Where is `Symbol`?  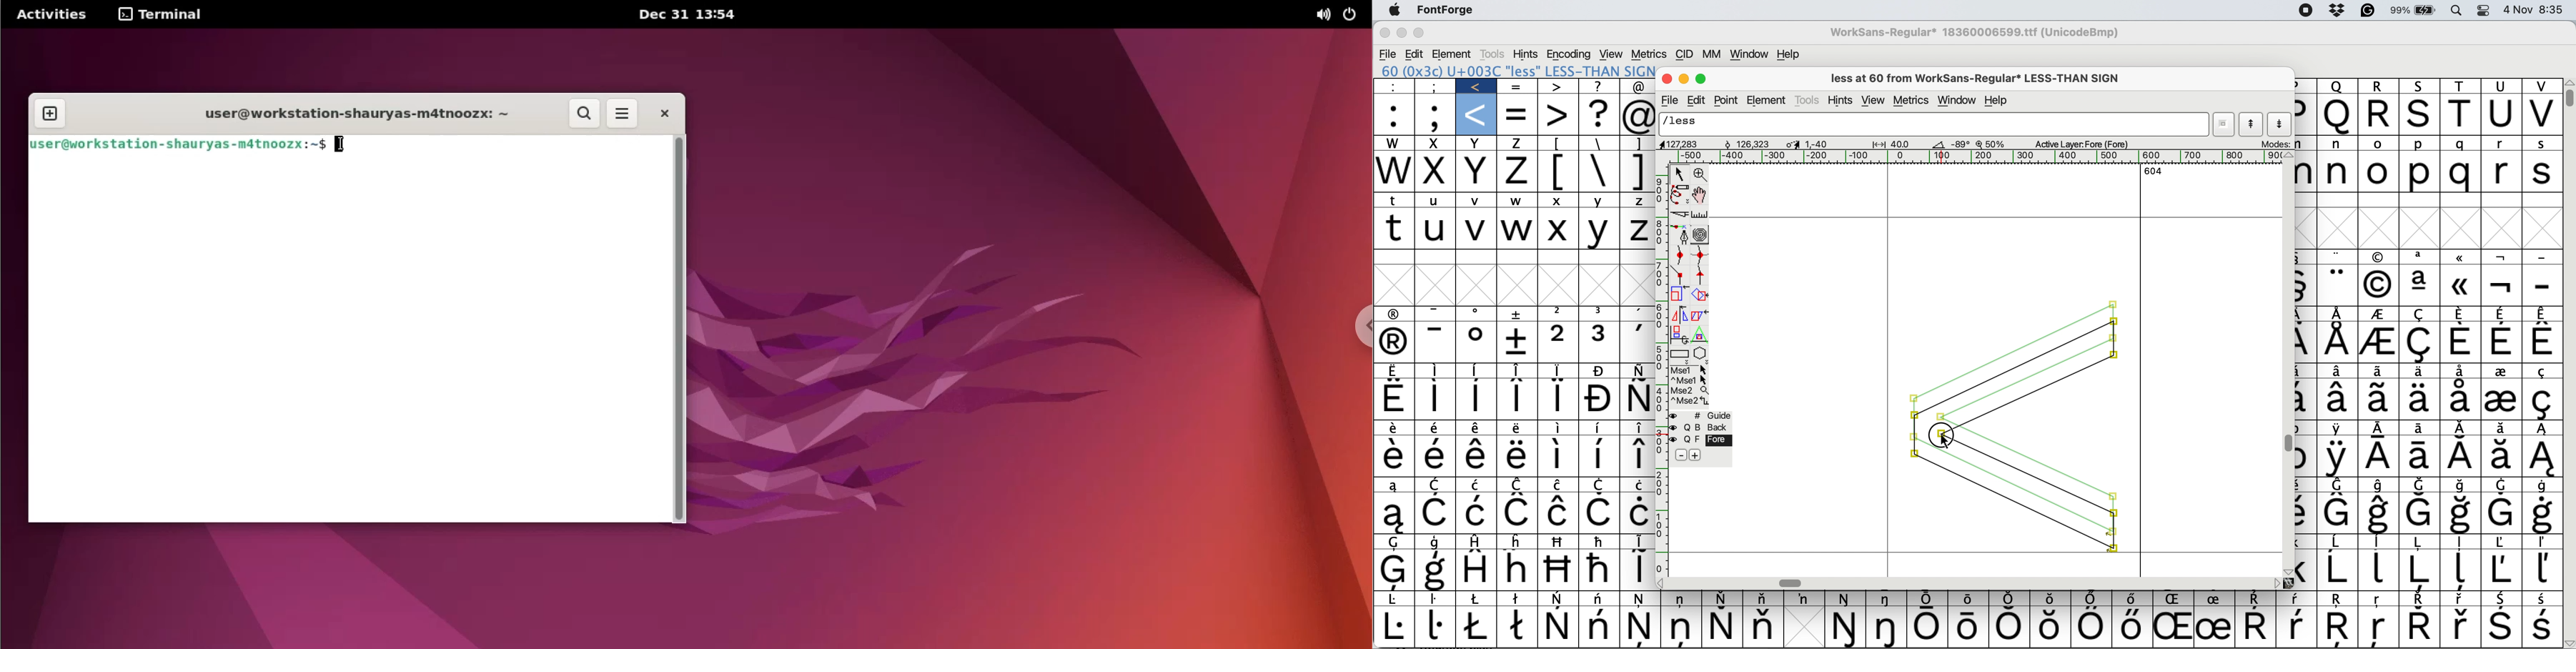
Symbol is located at coordinates (2460, 371).